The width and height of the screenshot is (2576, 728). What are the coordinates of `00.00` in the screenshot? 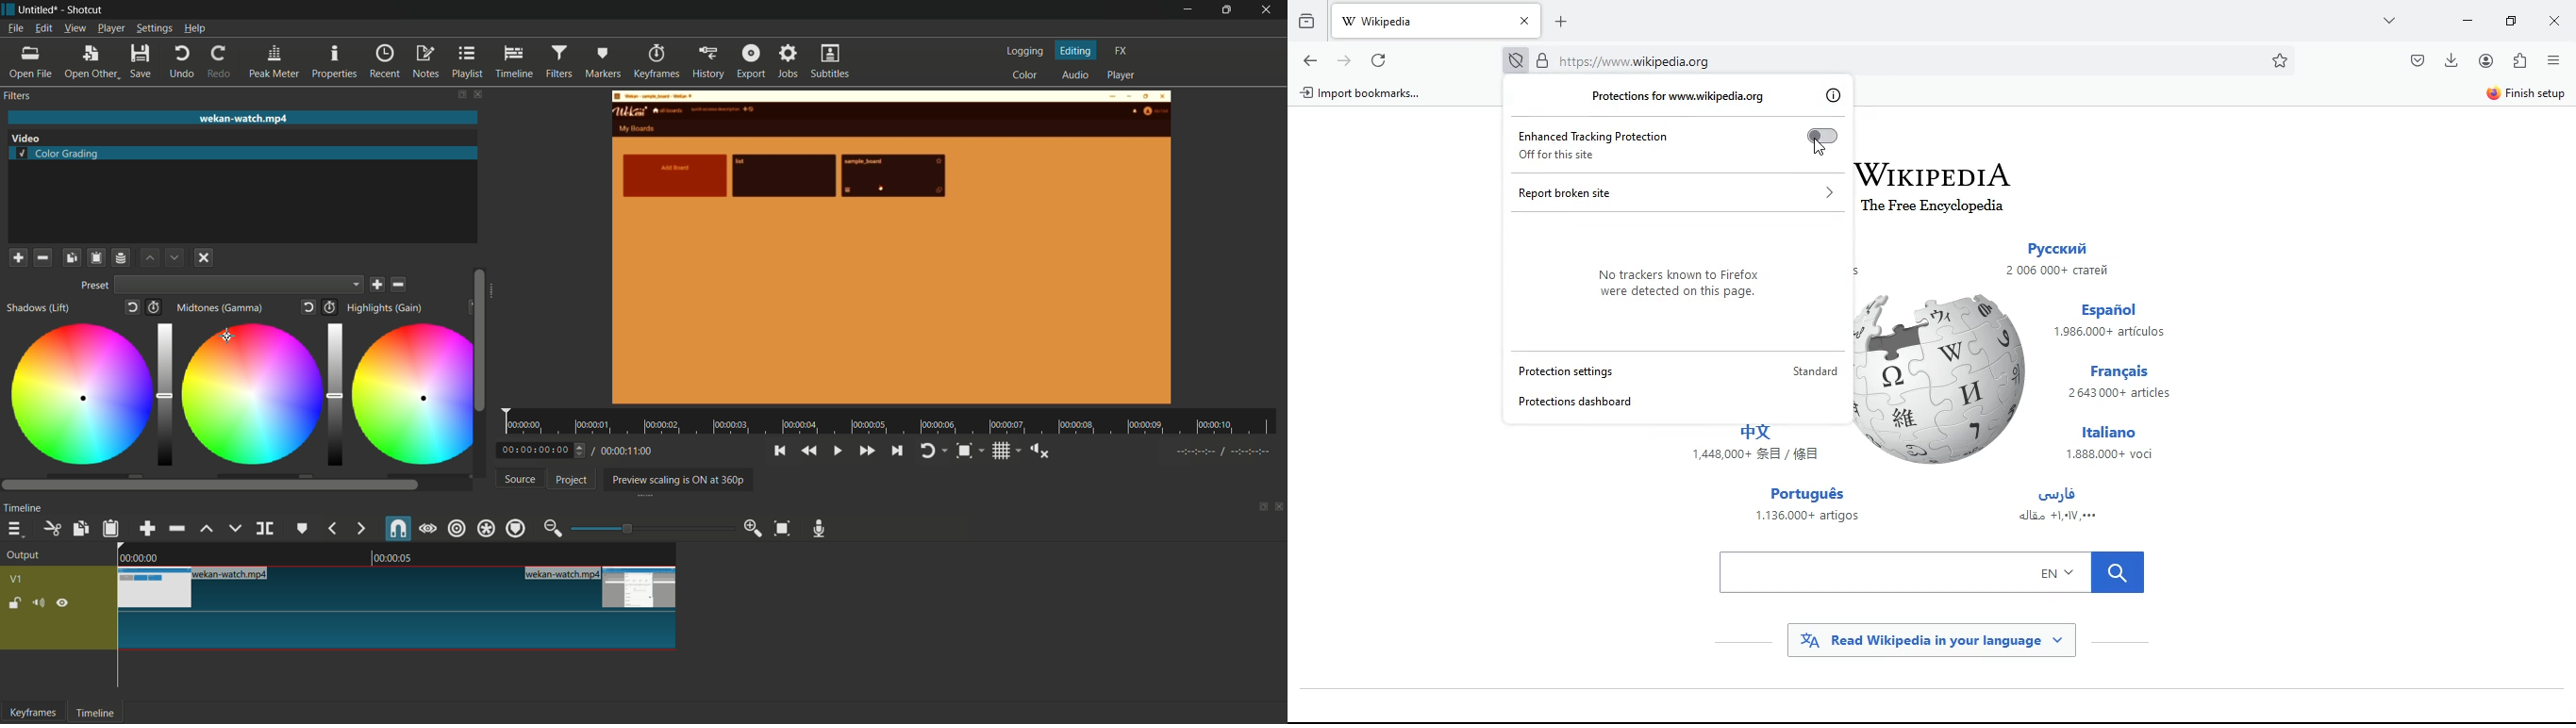 It's located at (138, 556).